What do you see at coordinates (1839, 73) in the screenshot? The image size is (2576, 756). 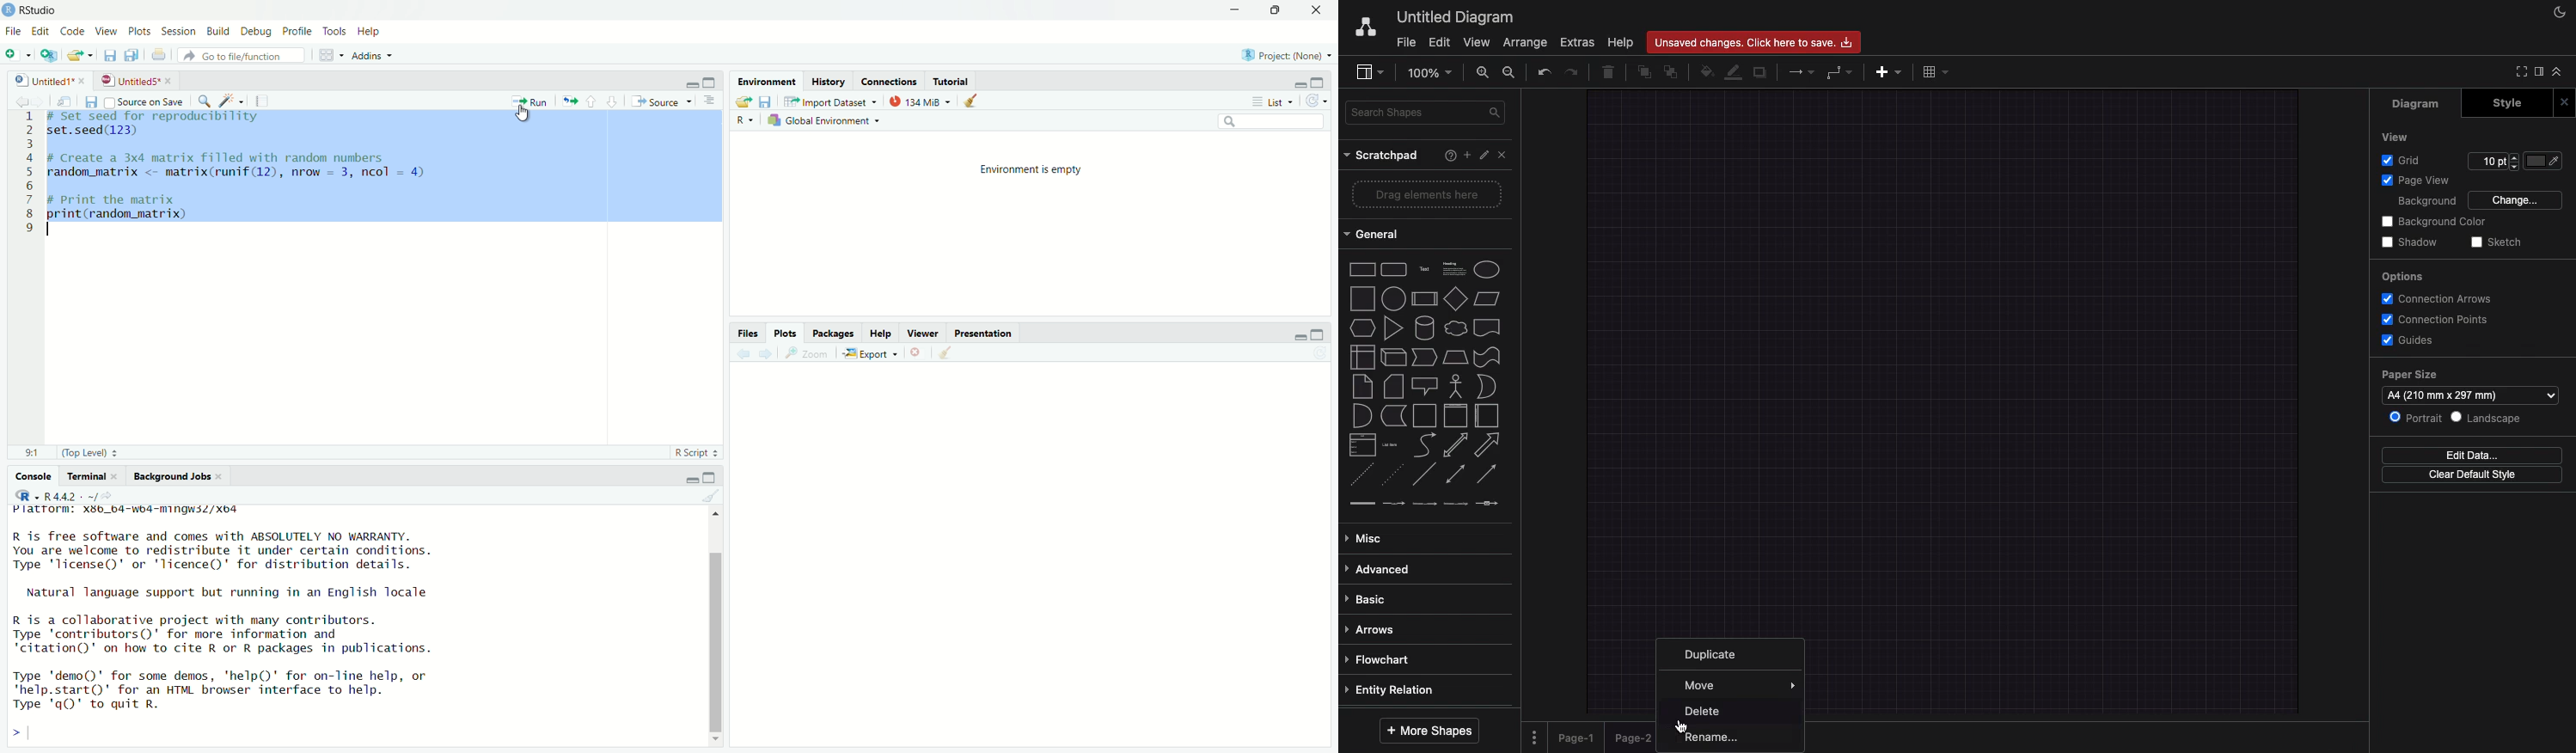 I see `Waypoints` at bounding box center [1839, 73].